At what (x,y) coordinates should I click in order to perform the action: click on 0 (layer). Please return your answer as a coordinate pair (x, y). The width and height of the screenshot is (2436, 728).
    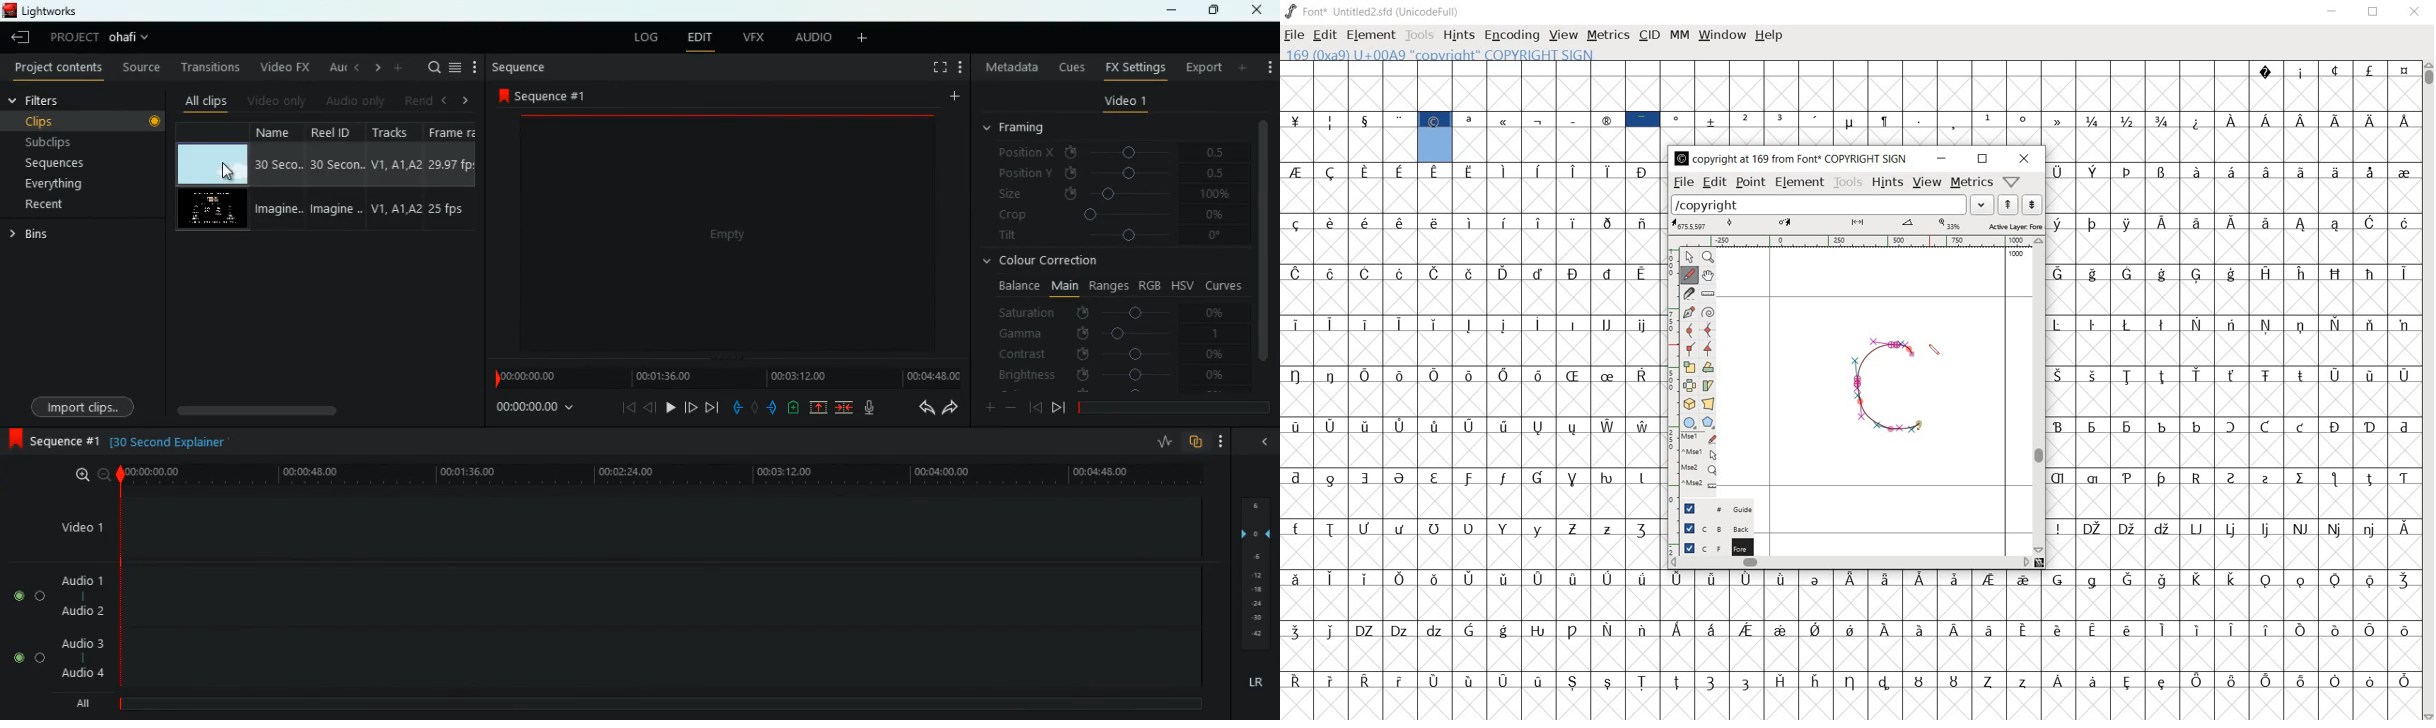
    Looking at the image, I should click on (1252, 531).